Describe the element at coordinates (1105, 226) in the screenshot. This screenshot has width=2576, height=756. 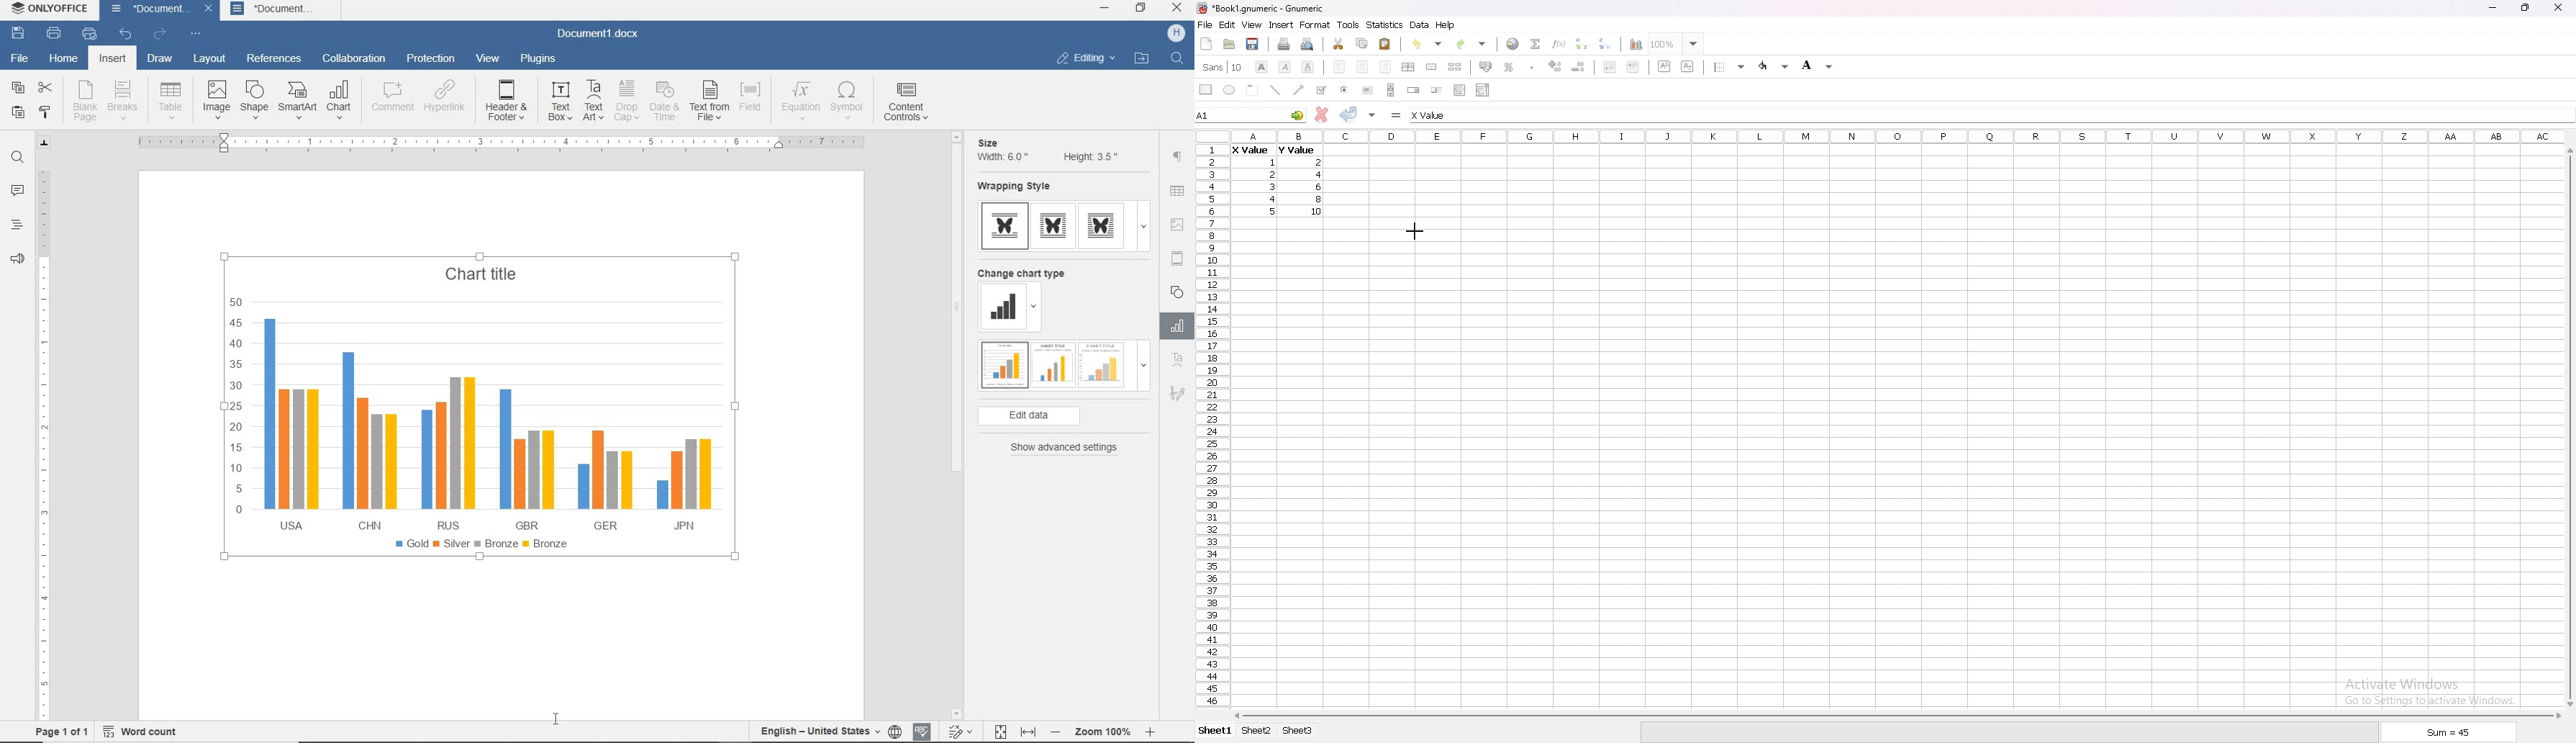
I see `type 3` at that location.